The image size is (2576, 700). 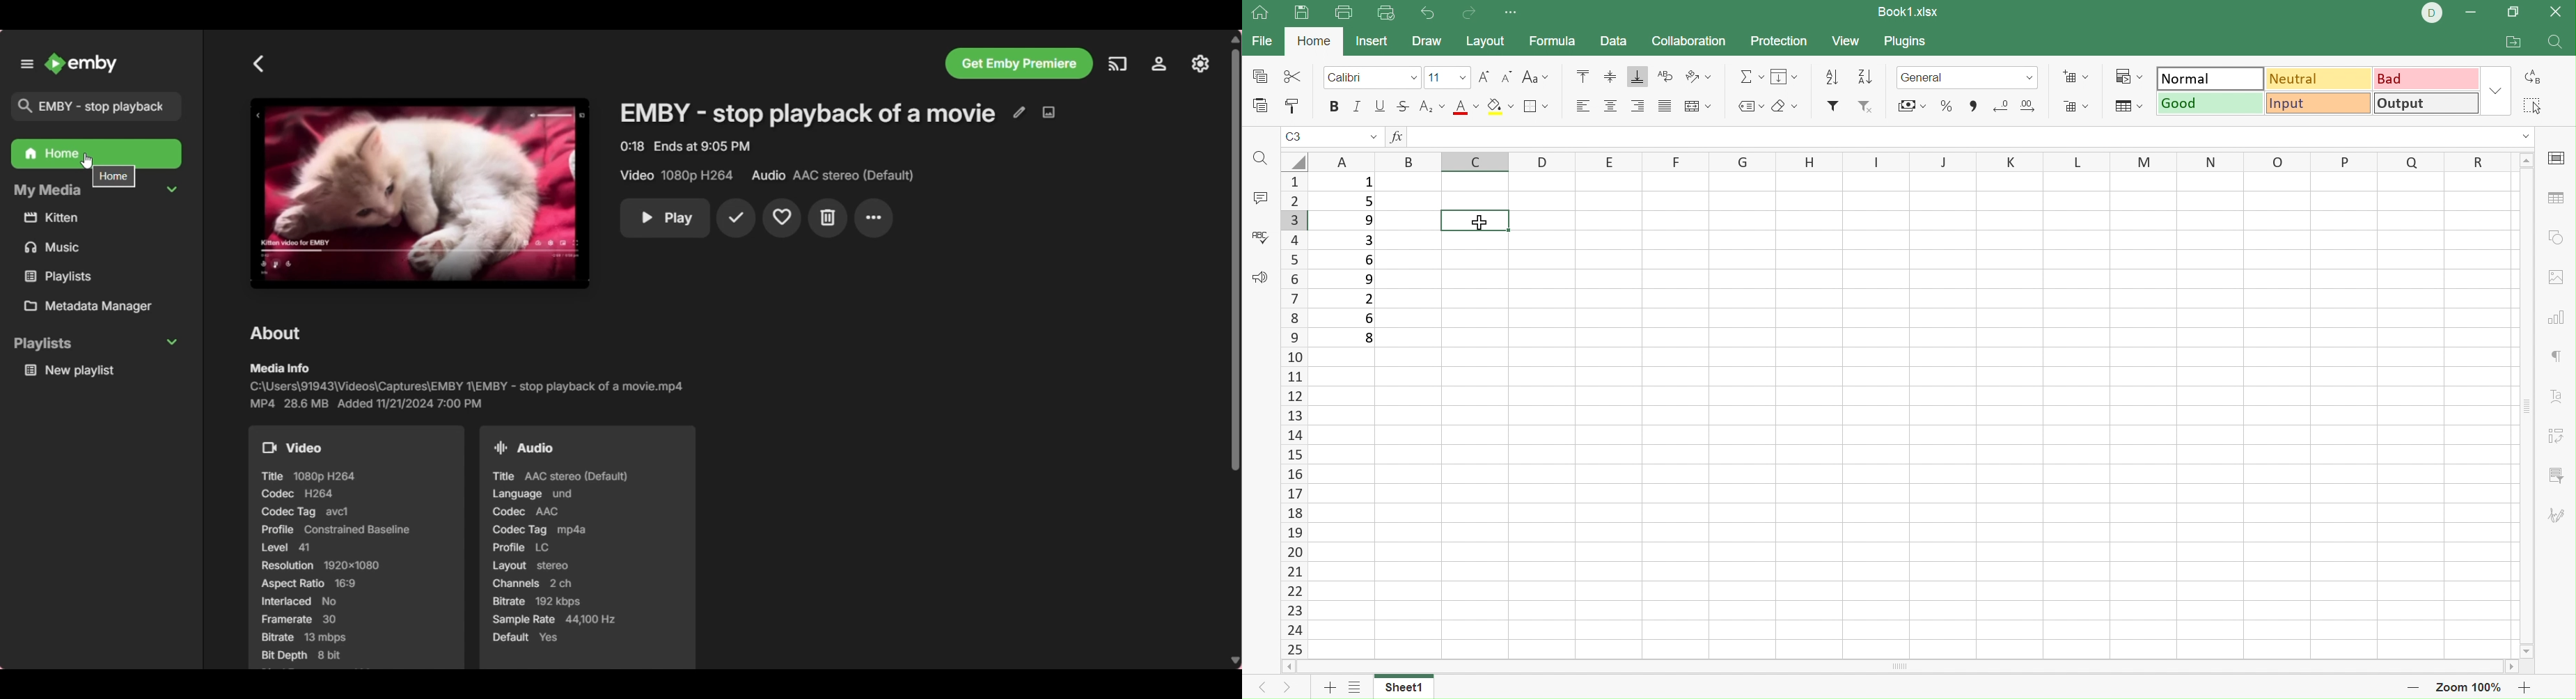 I want to click on Plugins, so click(x=1908, y=42).